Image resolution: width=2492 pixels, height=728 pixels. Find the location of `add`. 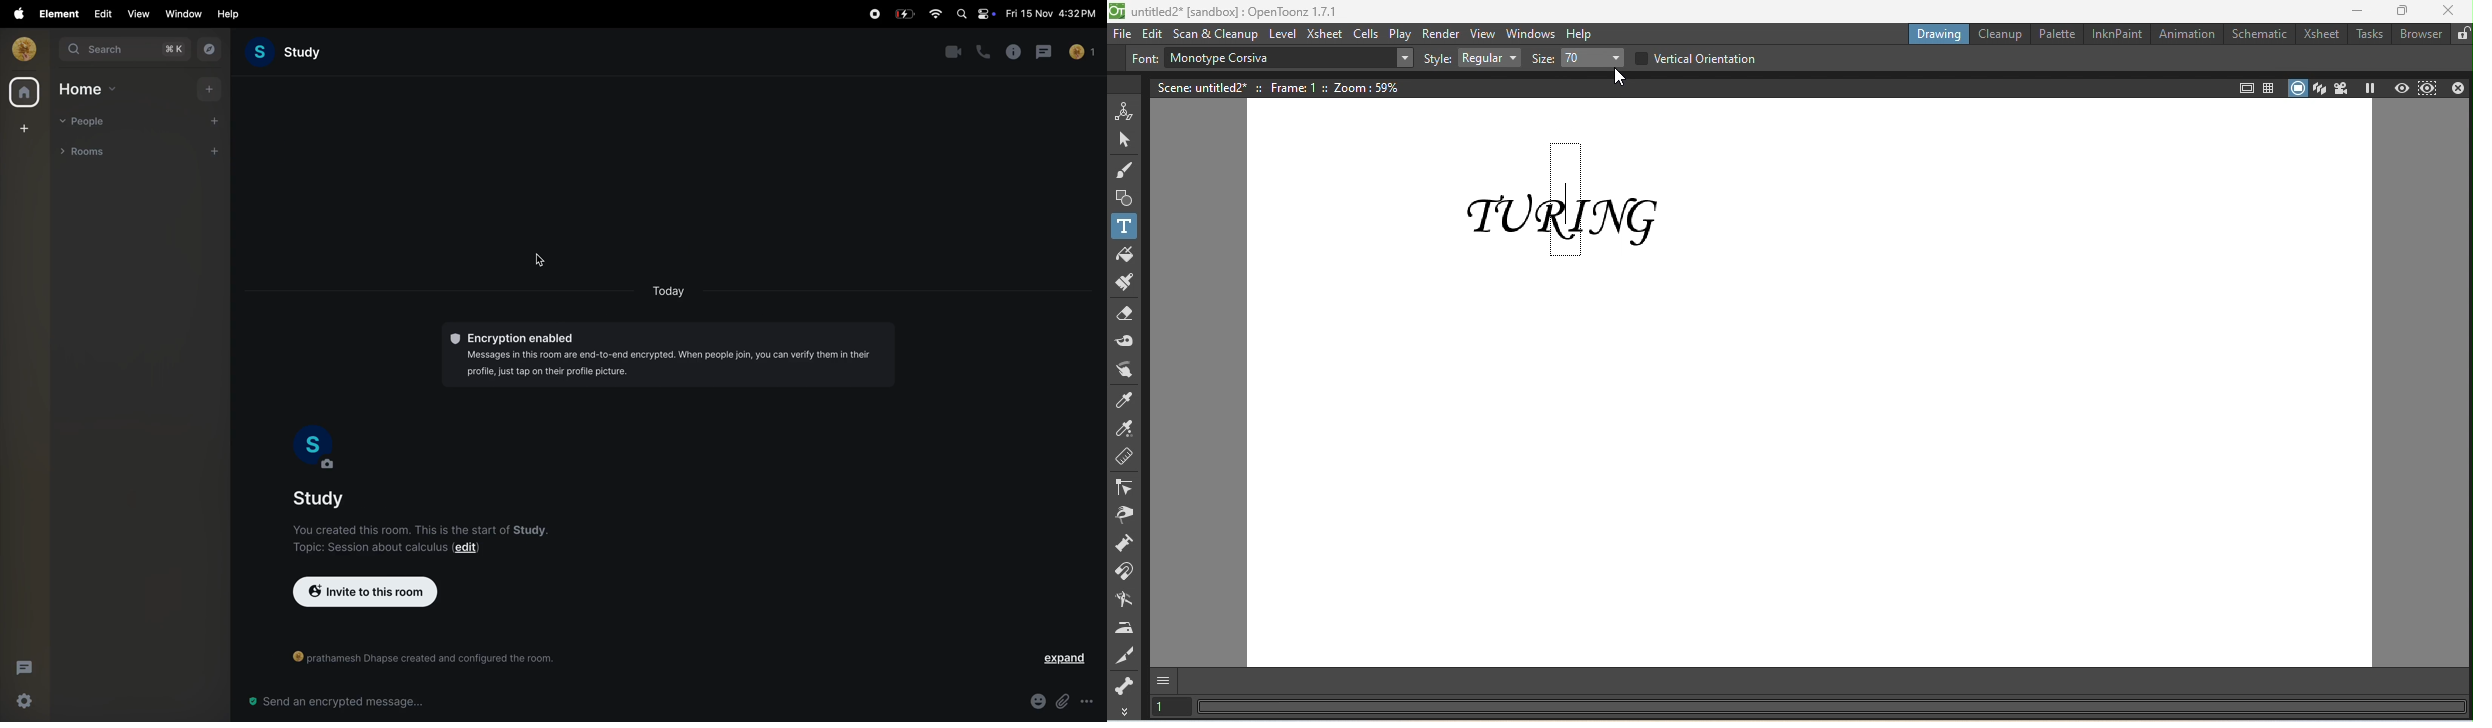

add is located at coordinates (206, 91).